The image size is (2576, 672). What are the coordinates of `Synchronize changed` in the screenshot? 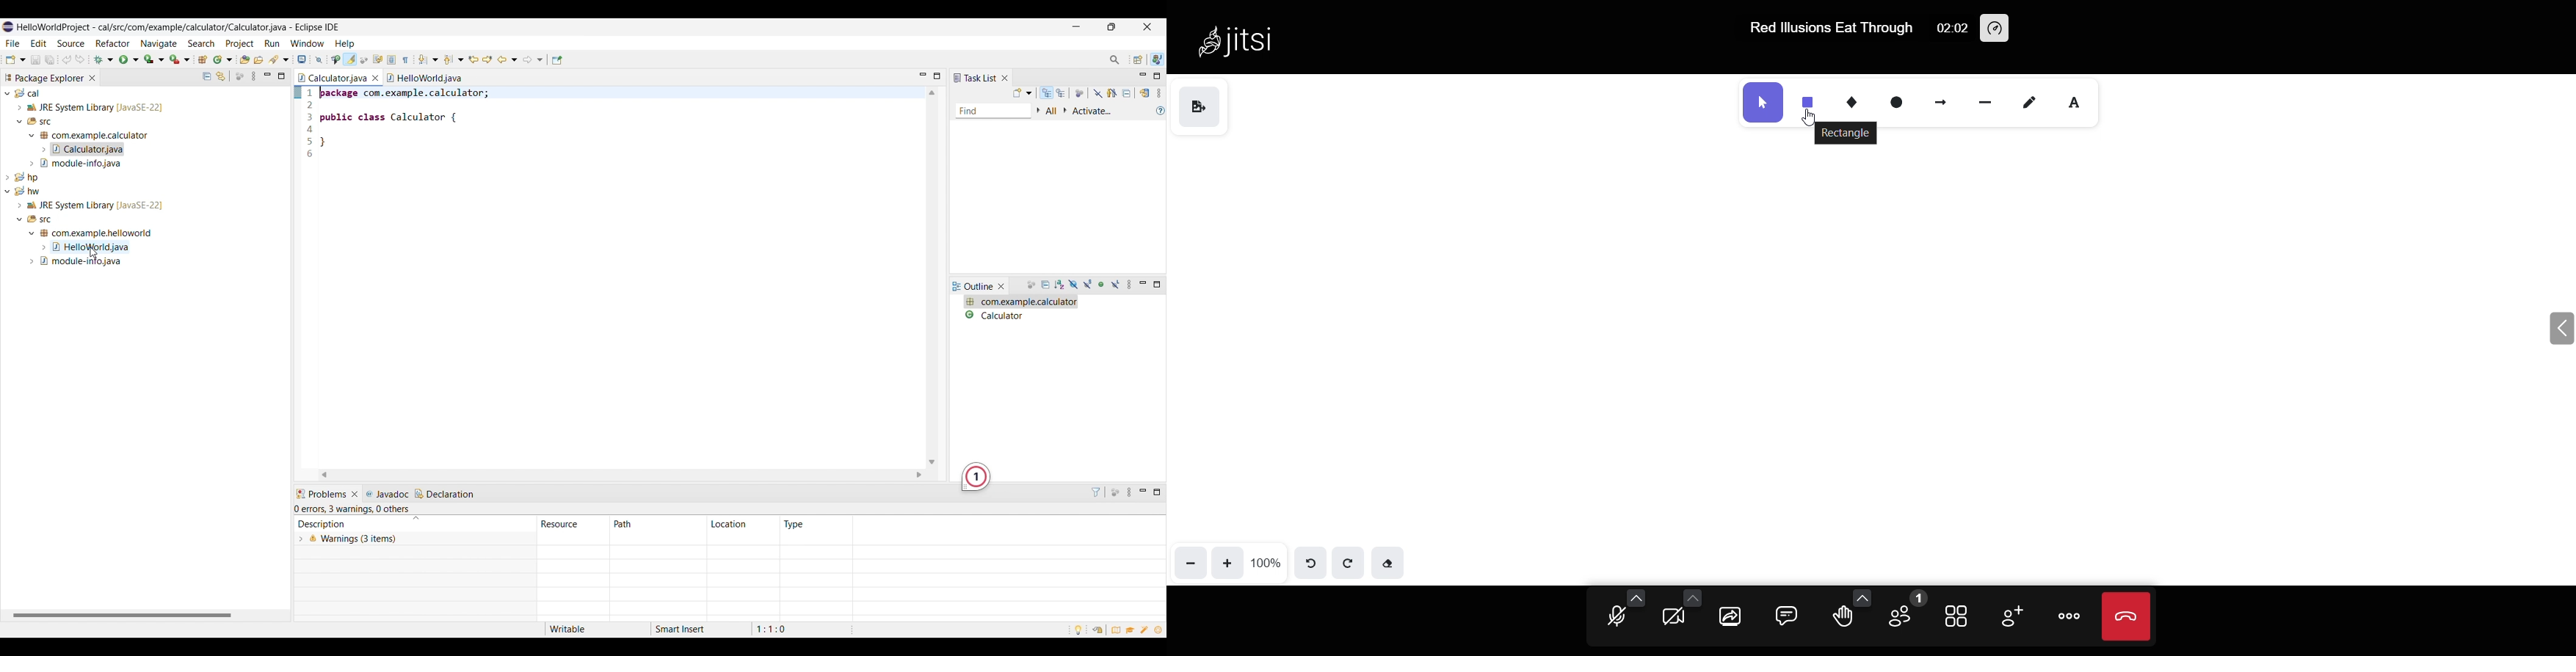 It's located at (1146, 93).